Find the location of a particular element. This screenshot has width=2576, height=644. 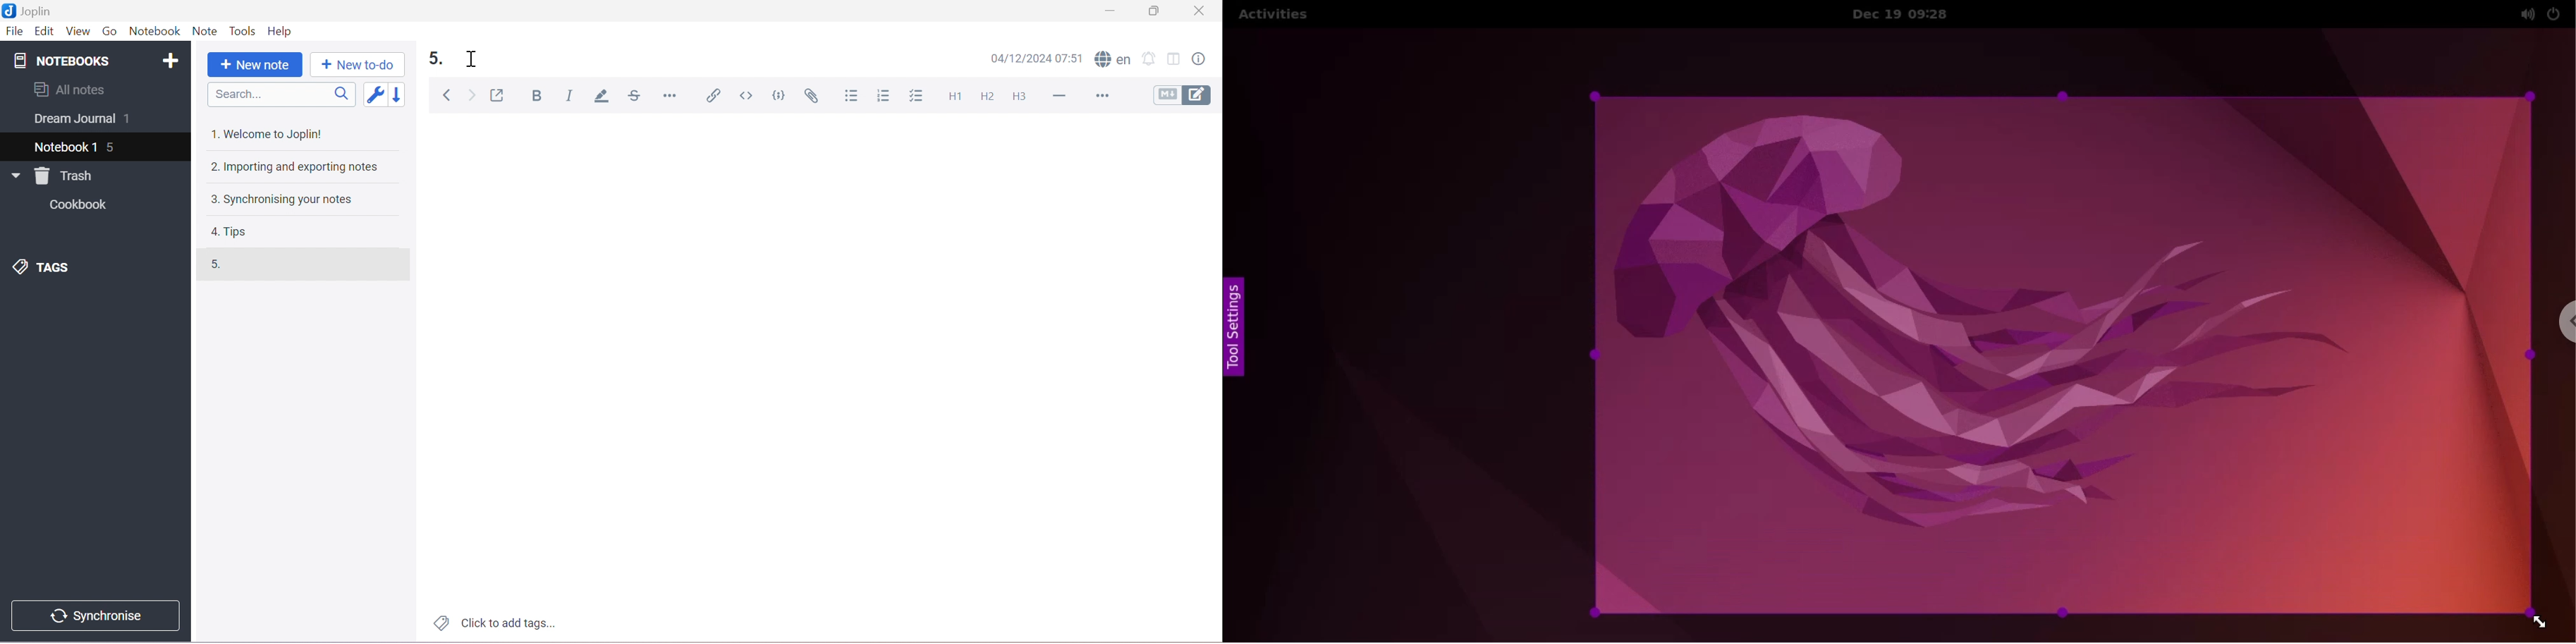

Heading 1 is located at coordinates (957, 95).